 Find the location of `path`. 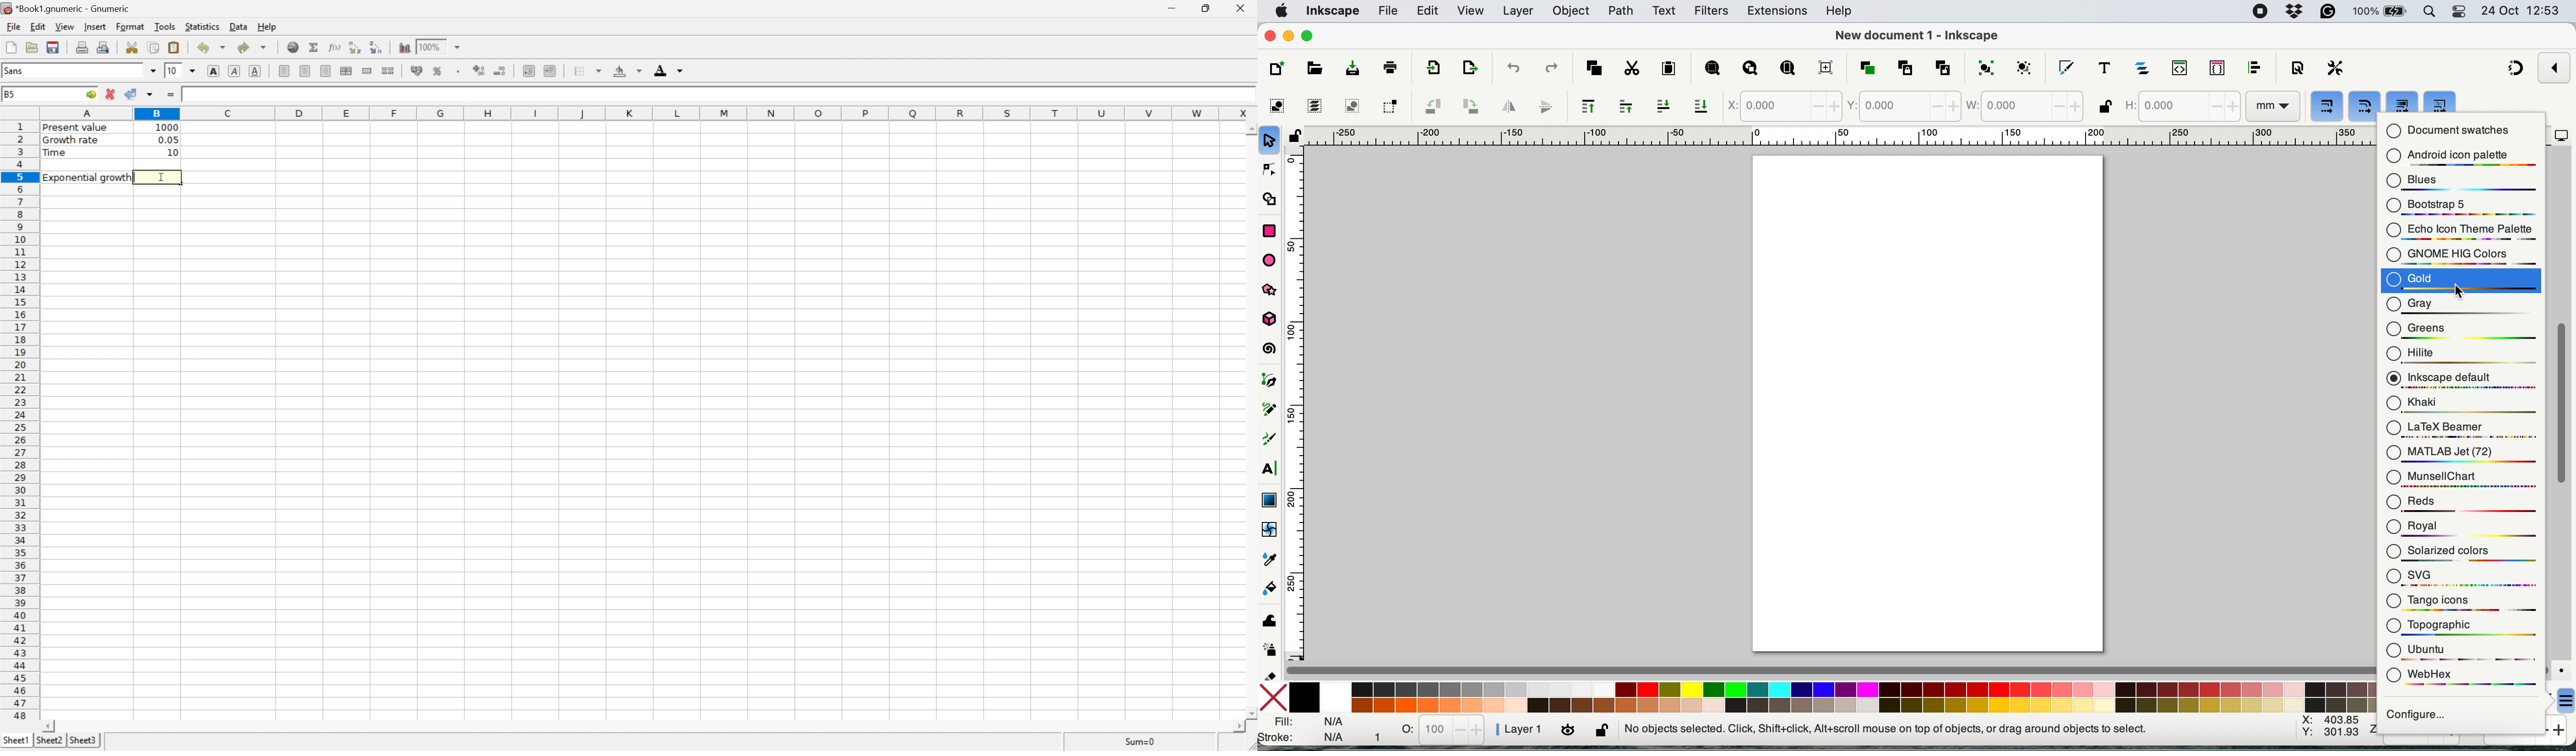

path is located at coordinates (1622, 13).